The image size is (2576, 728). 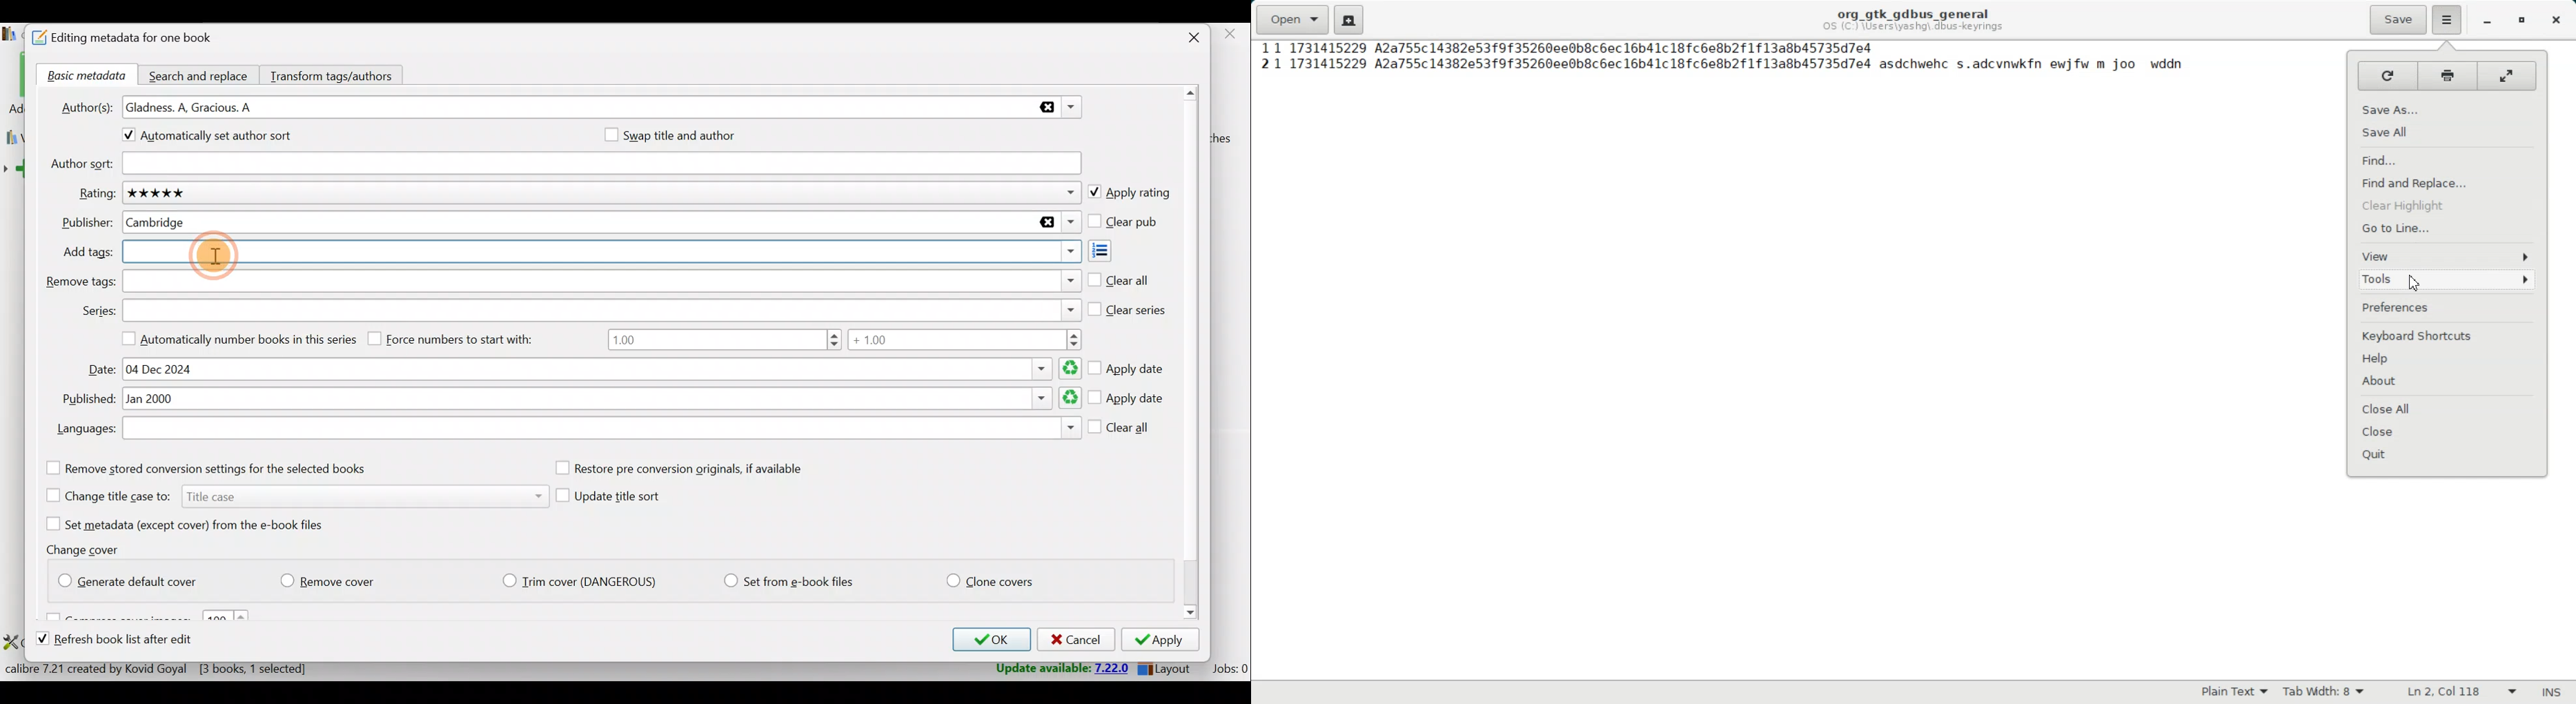 I want to click on Publisher:, so click(x=87, y=223).